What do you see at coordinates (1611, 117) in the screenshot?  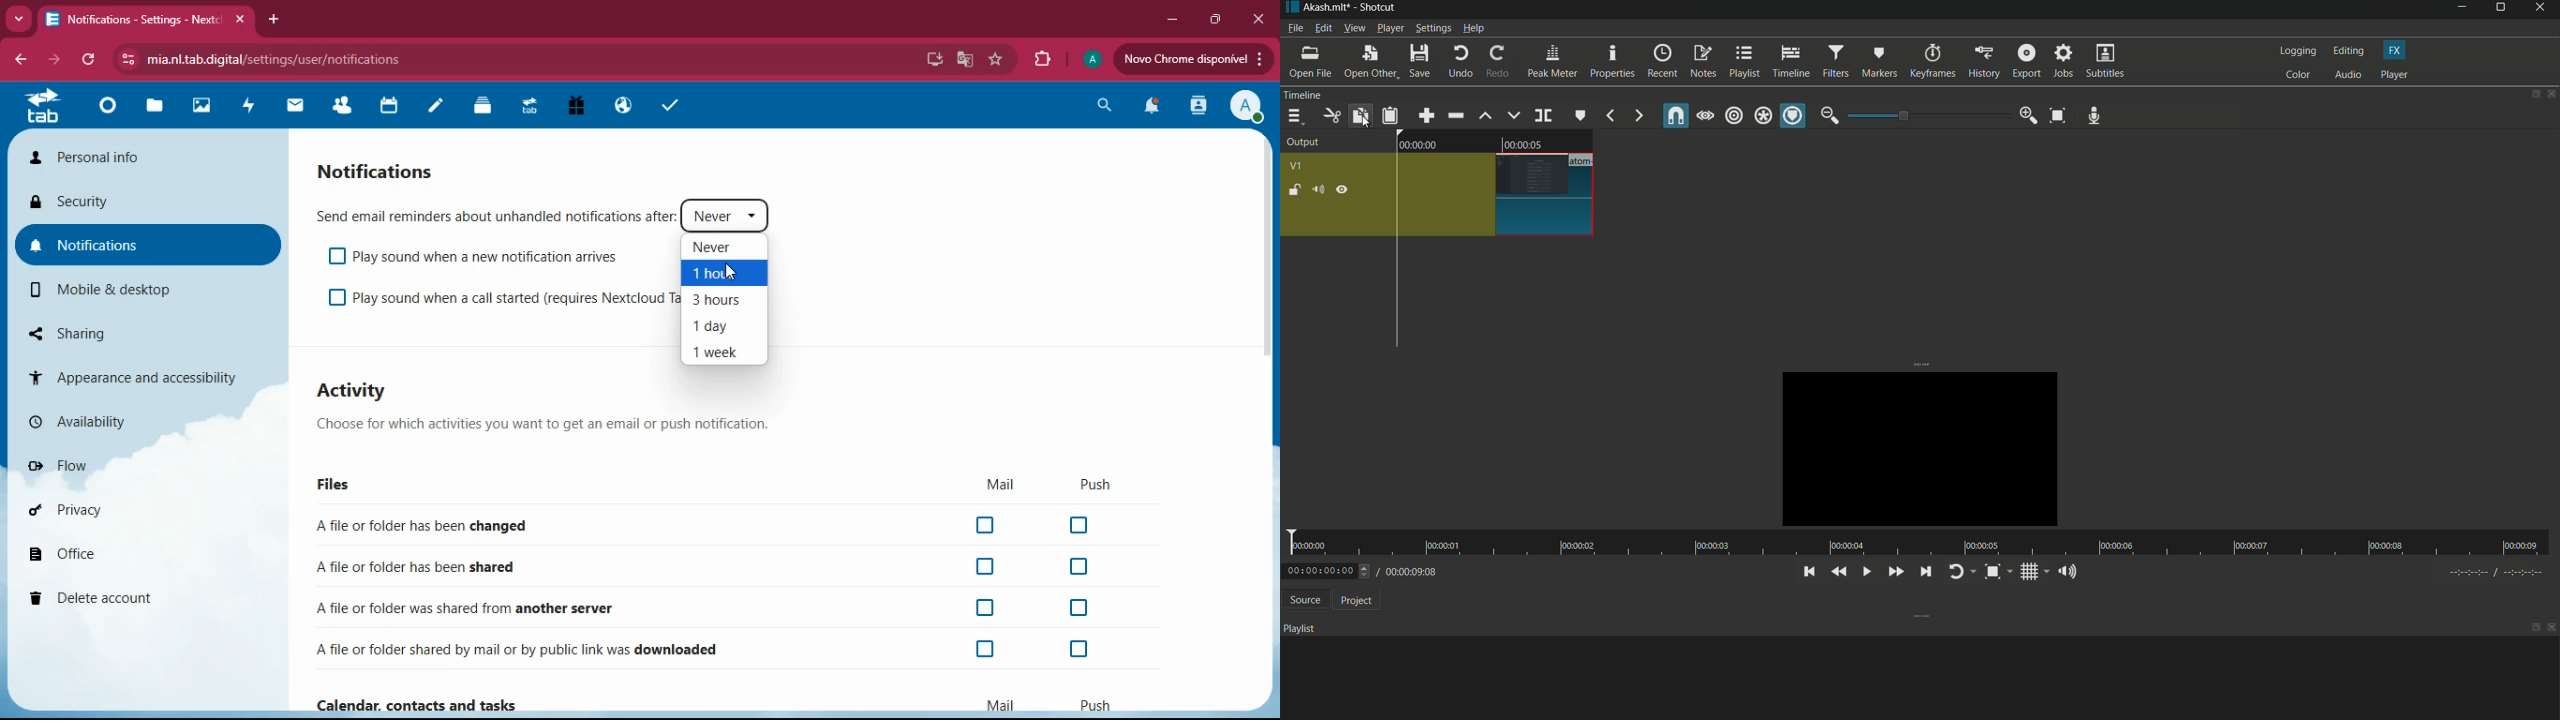 I see `previous marker` at bounding box center [1611, 117].